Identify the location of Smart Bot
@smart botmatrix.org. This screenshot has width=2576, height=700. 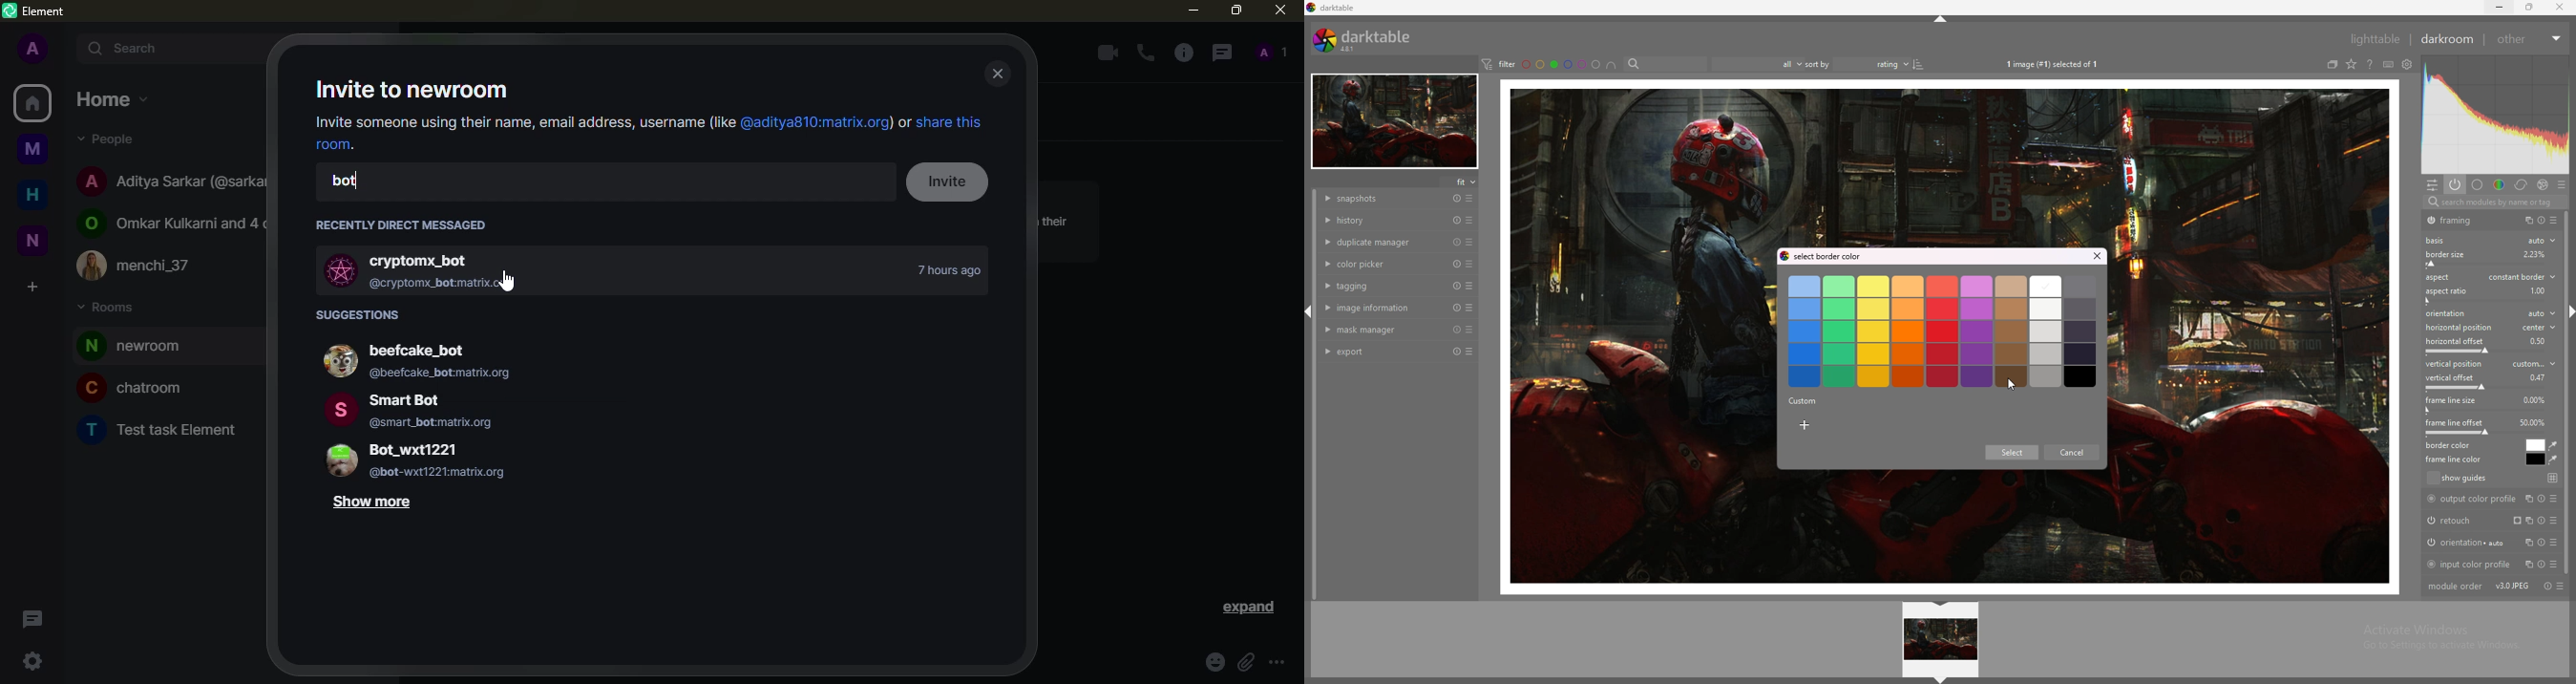
(410, 411).